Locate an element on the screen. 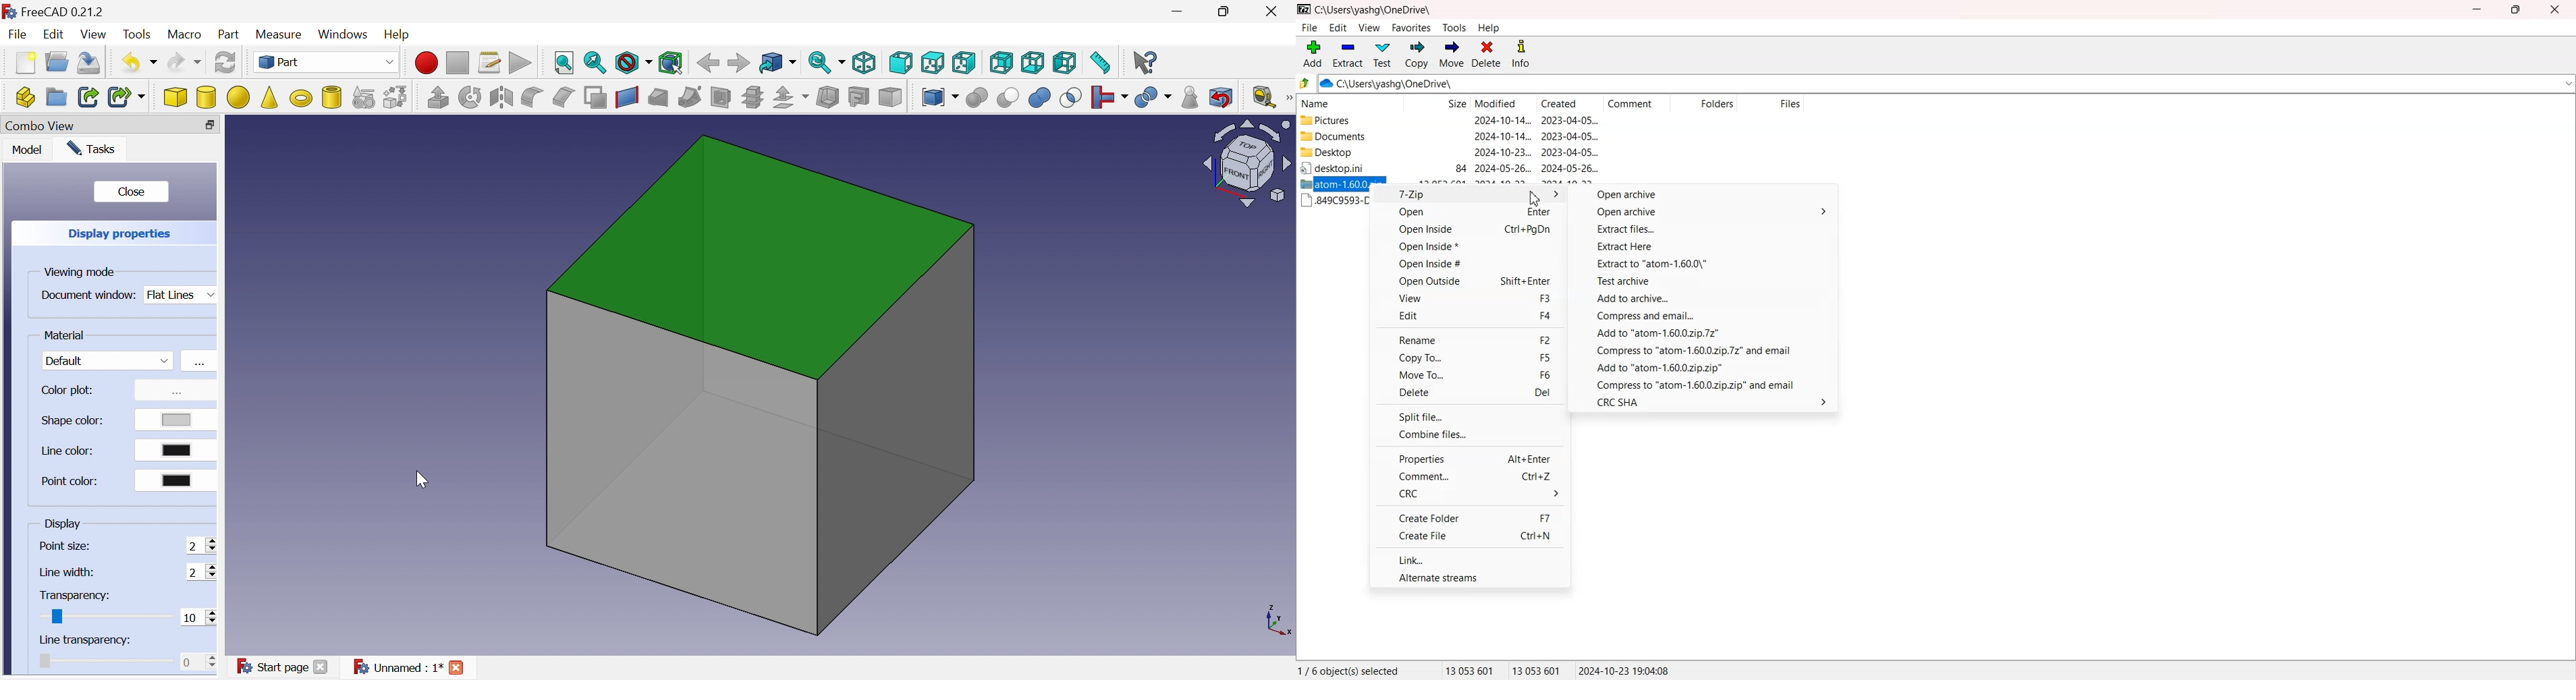 The image size is (2576, 700). .894c File is located at coordinates (1334, 201).